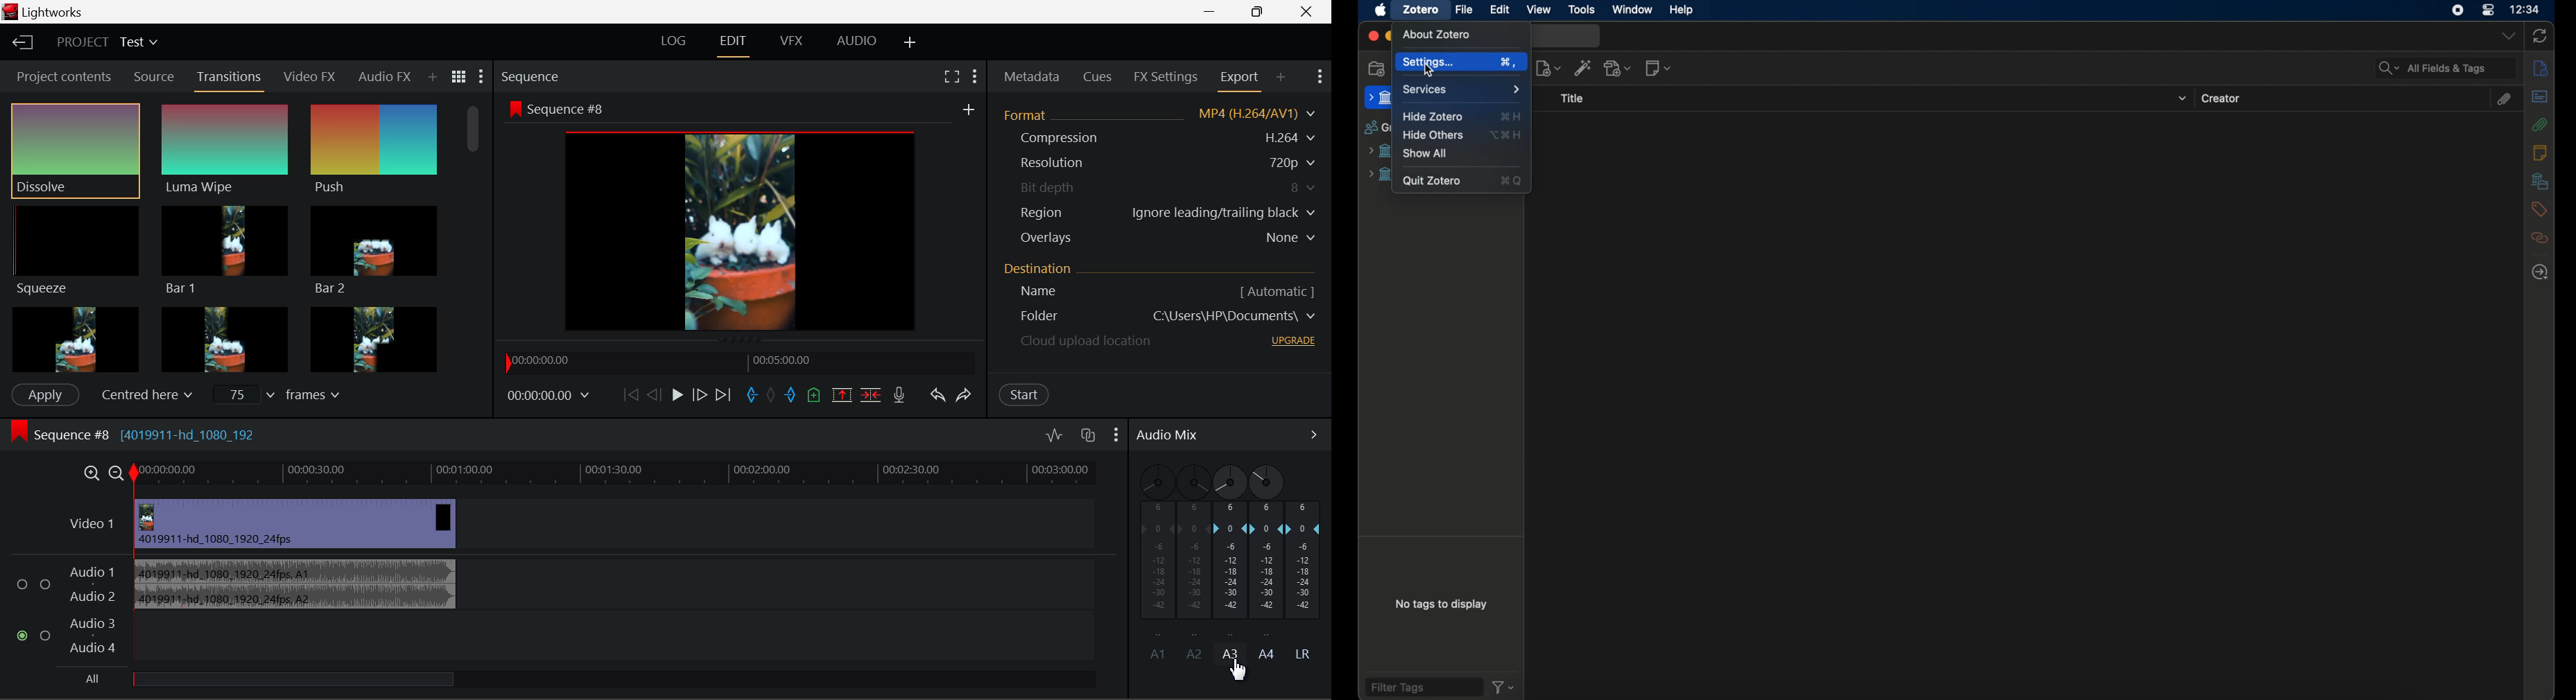  What do you see at coordinates (551, 396) in the screenshot?
I see `Frame Time` at bounding box center [551, 396].